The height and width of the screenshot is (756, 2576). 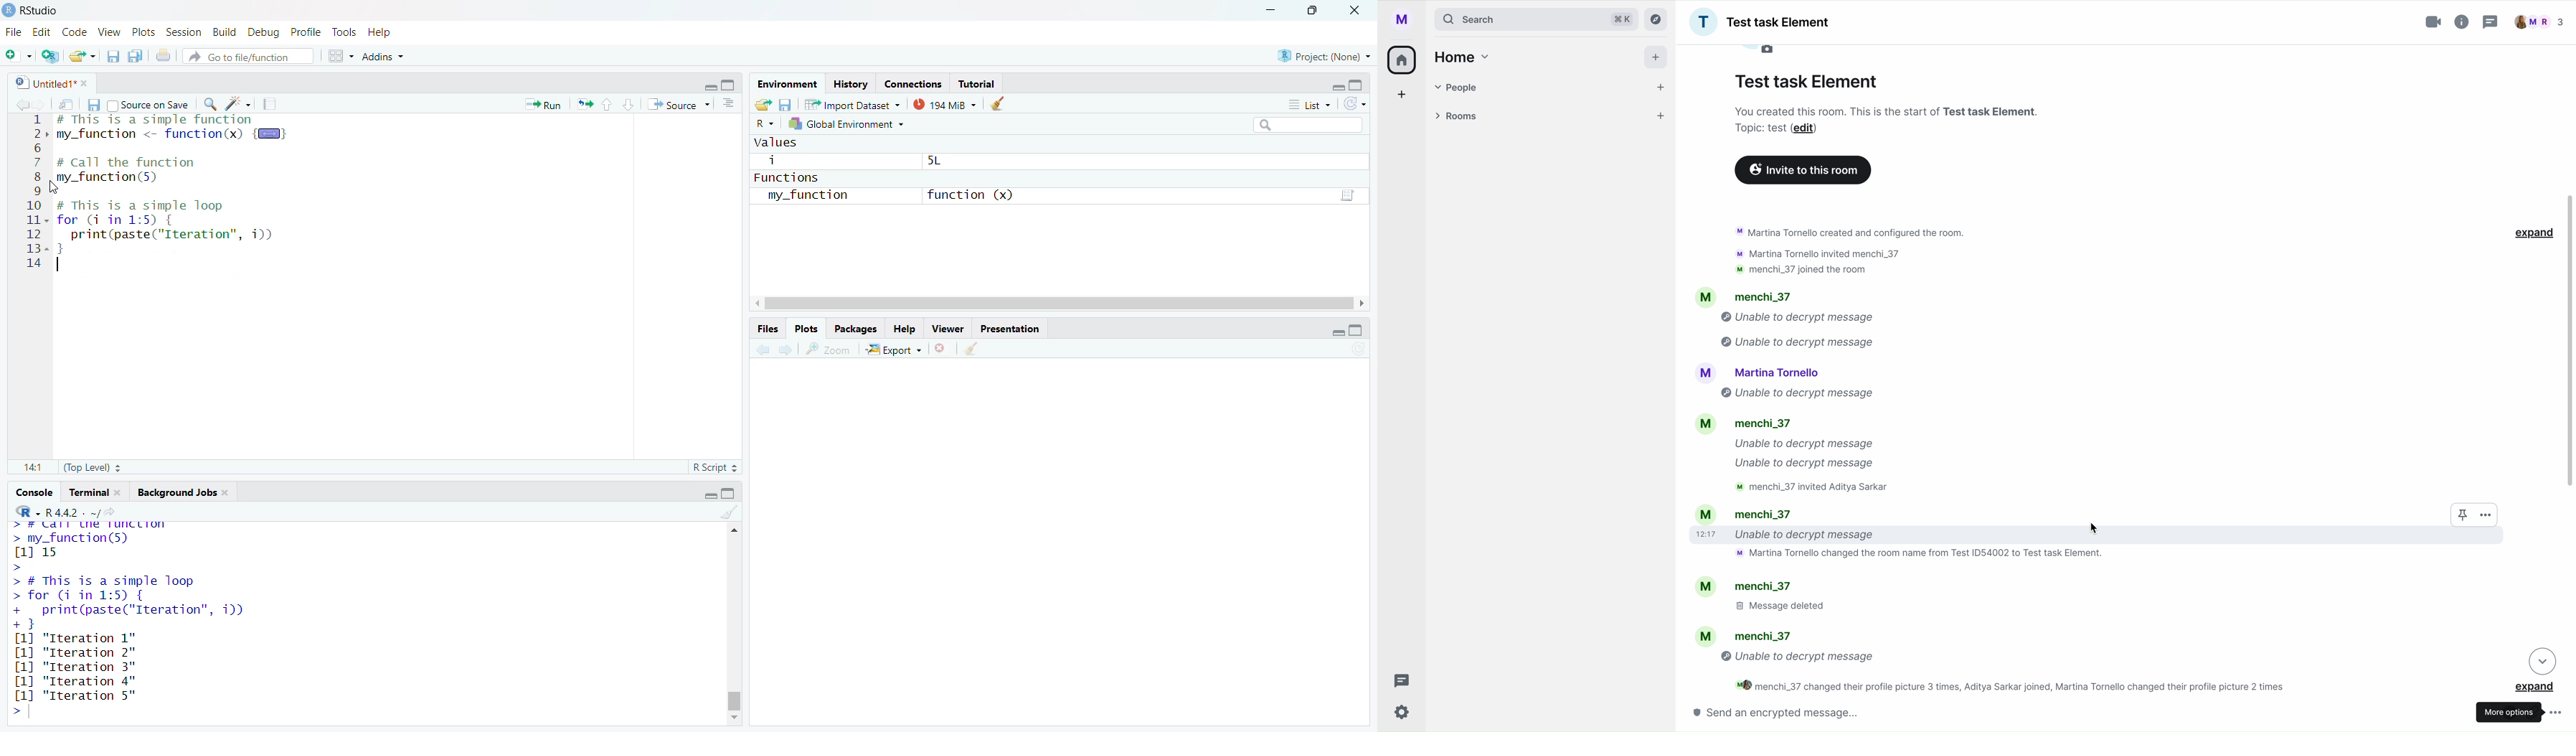 What do you see at coordinates (1875, 111) in the screenshot?
I see `You created this room. This is the start of Test task Element.` at bounding box center [1875, 111].